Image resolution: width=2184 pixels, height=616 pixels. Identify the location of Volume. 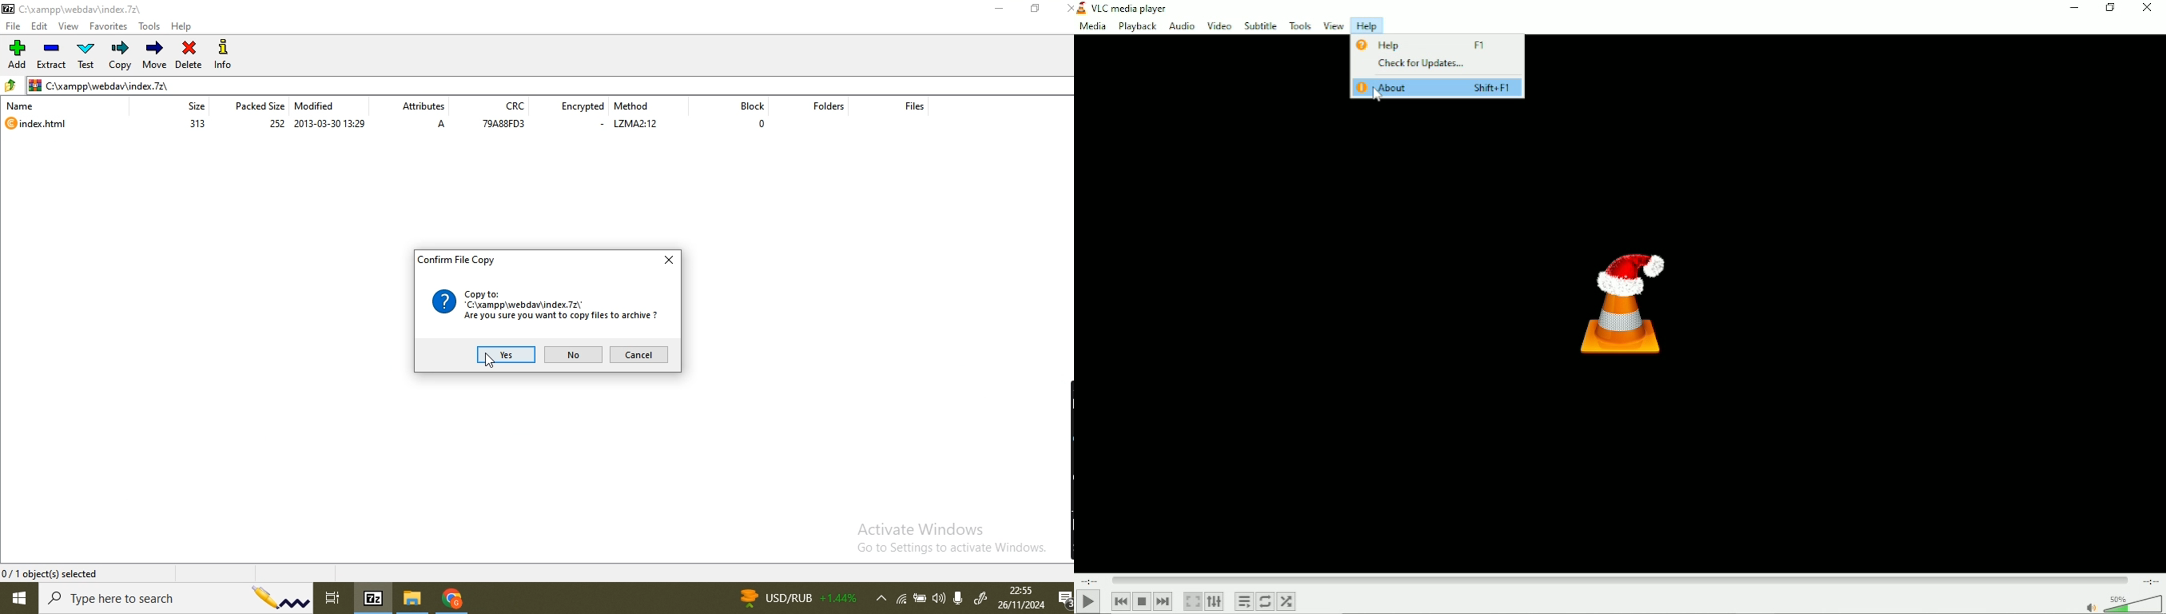
(2133, 603).